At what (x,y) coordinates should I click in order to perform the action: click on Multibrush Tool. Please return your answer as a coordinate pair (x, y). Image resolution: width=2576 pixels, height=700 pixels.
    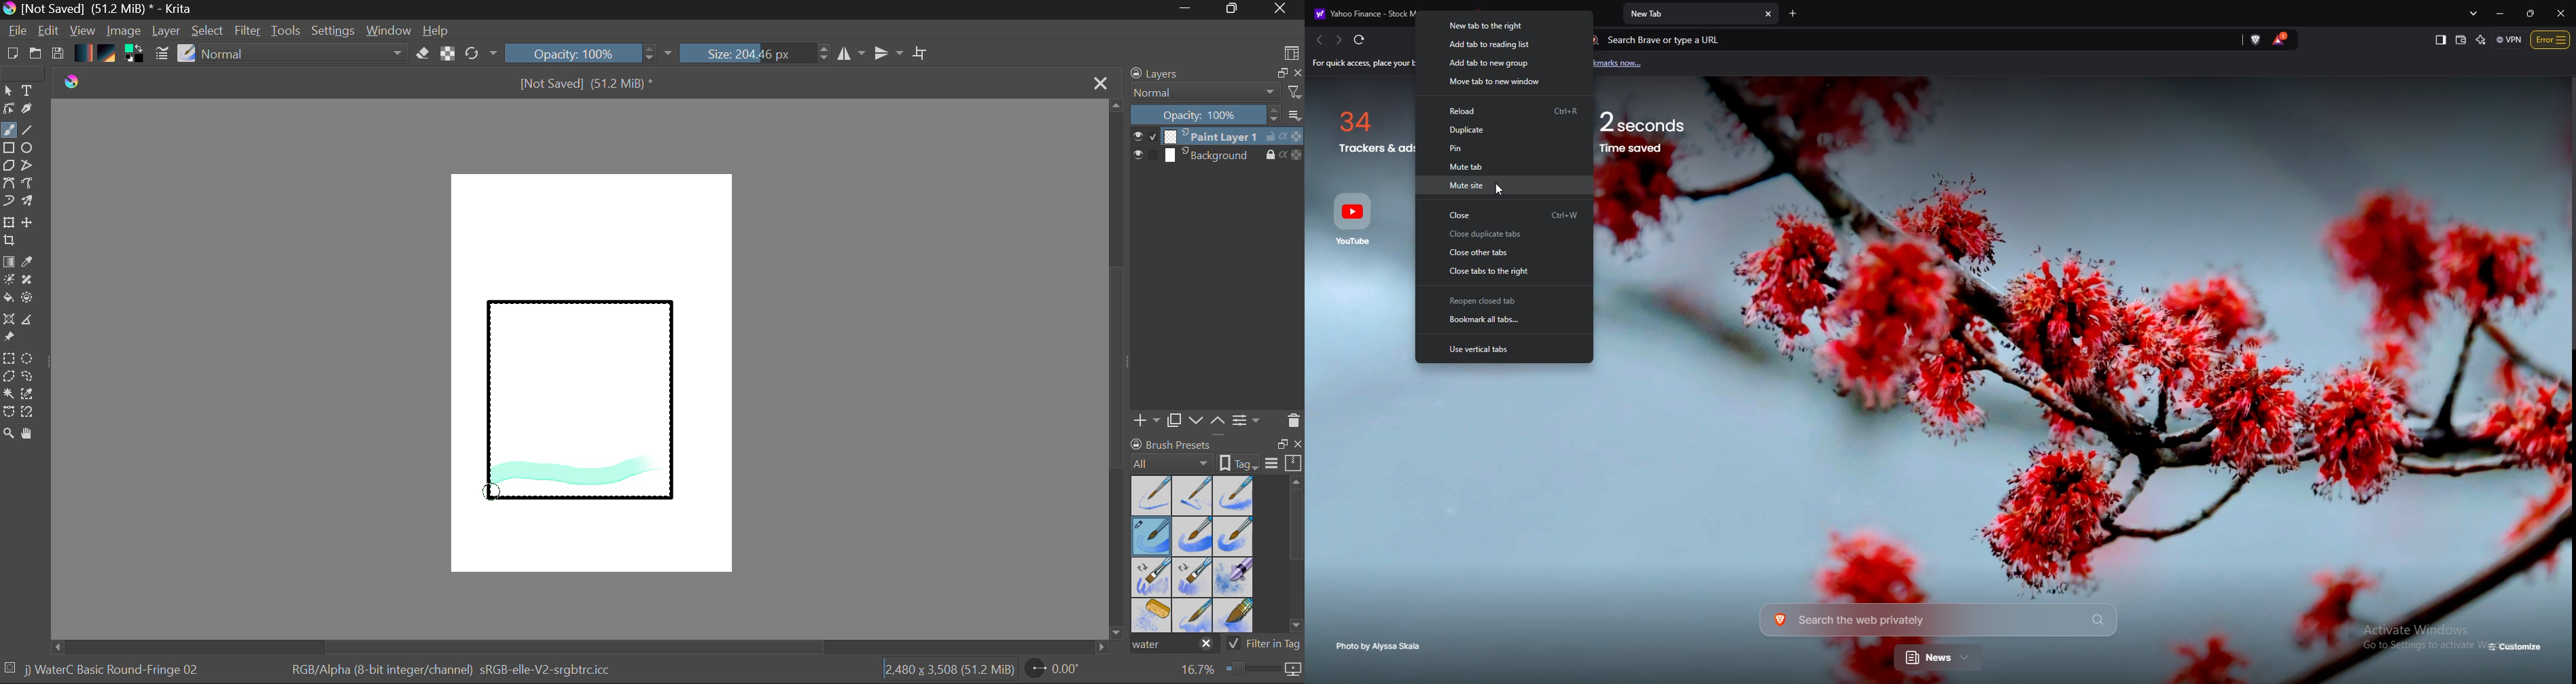
    Looking at the image, I should click on (29, 203).